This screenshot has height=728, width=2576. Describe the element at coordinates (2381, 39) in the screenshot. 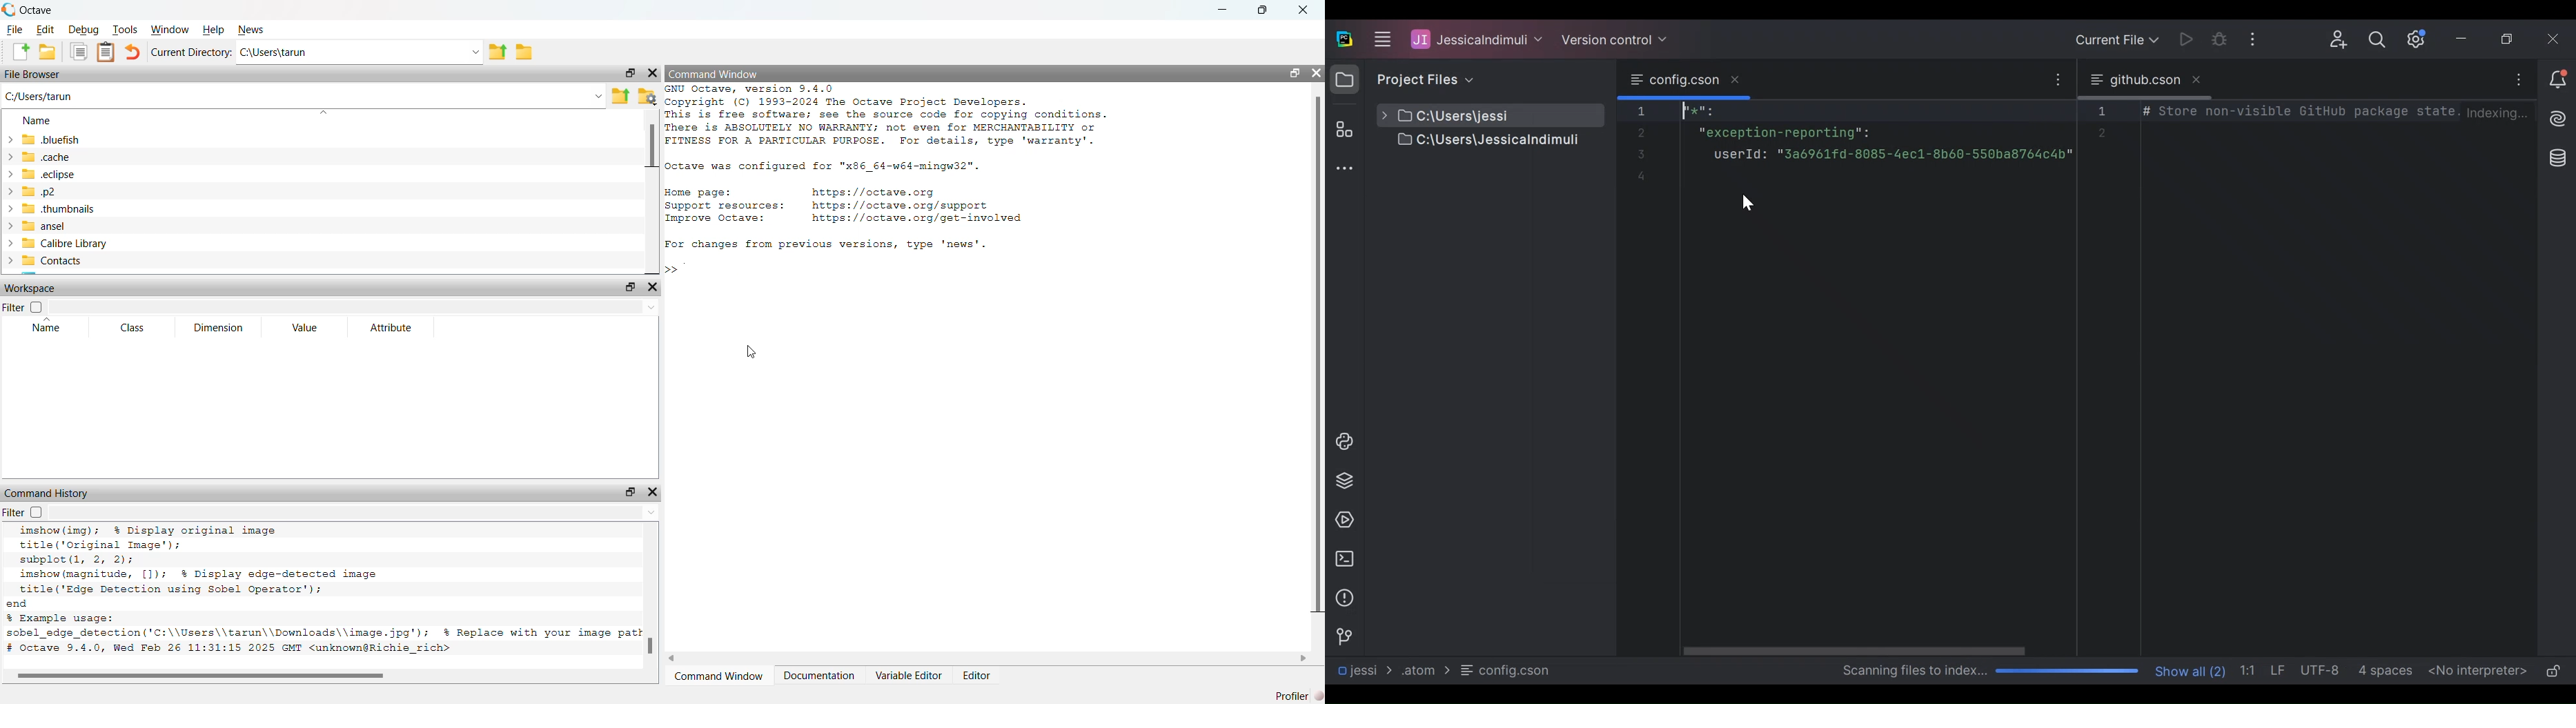

I see `Search` at that location.